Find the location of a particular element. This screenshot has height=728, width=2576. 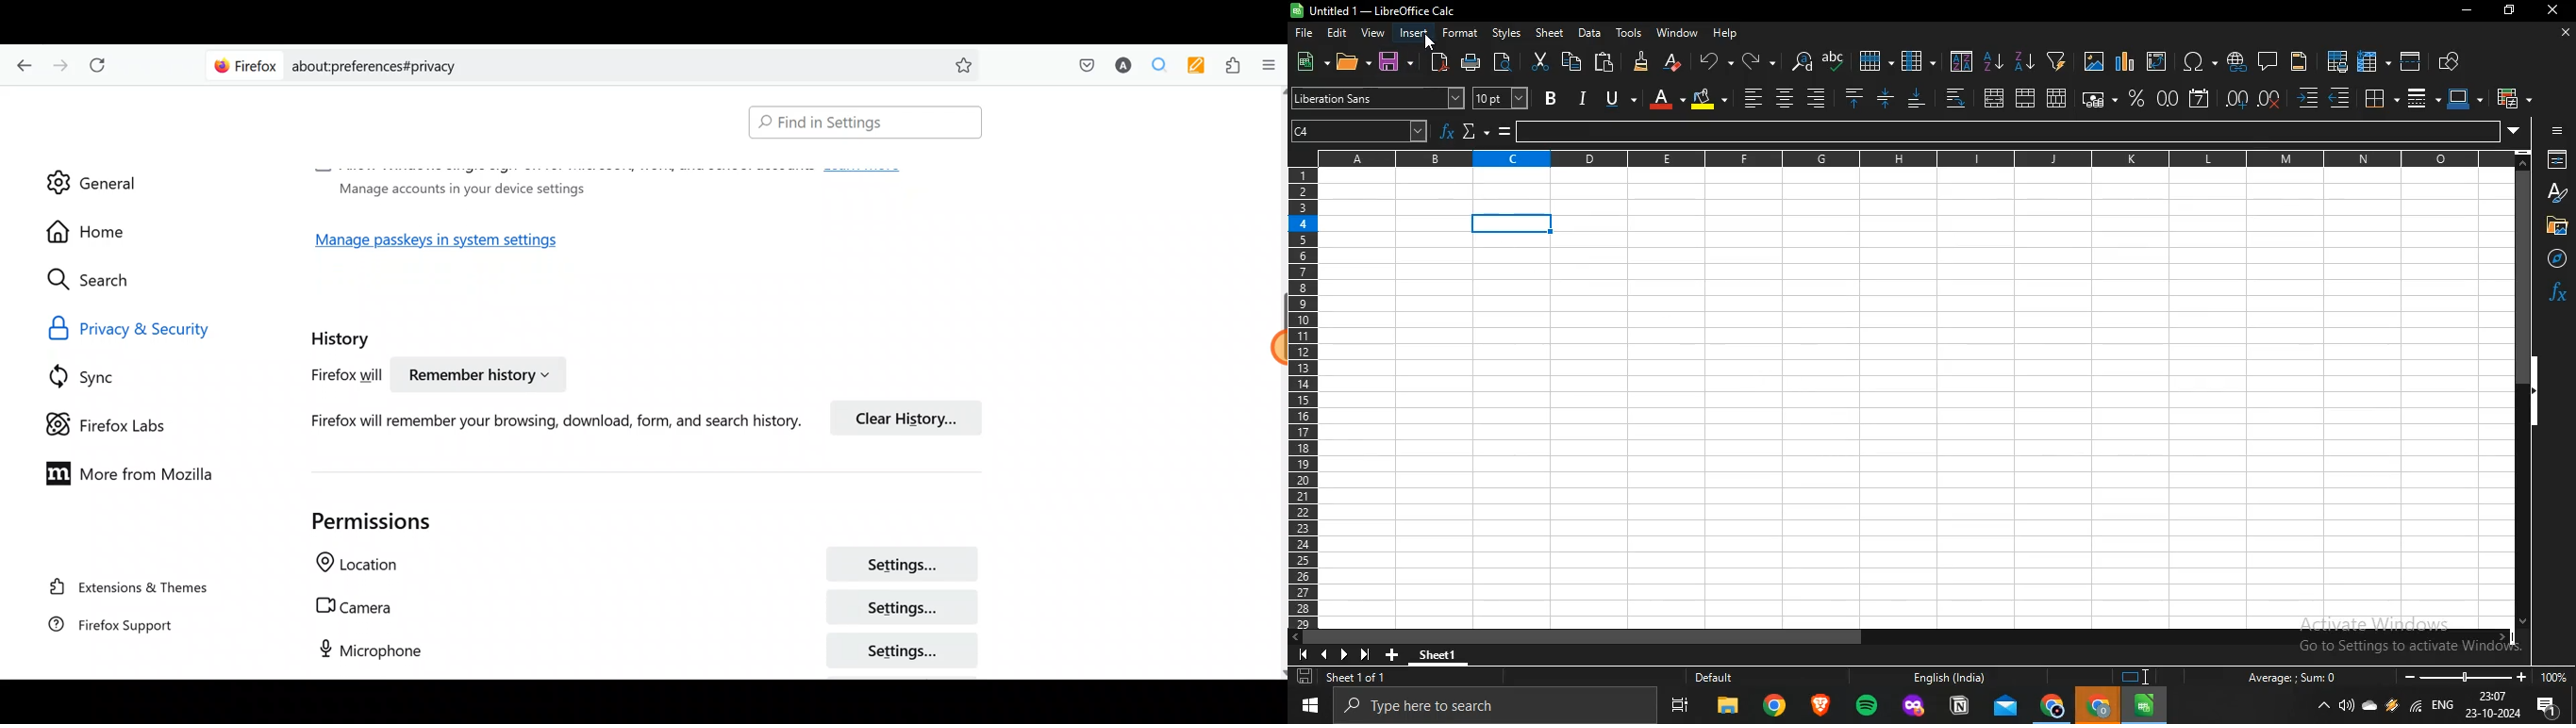

merge cells is located at coordinates (2026, 99).